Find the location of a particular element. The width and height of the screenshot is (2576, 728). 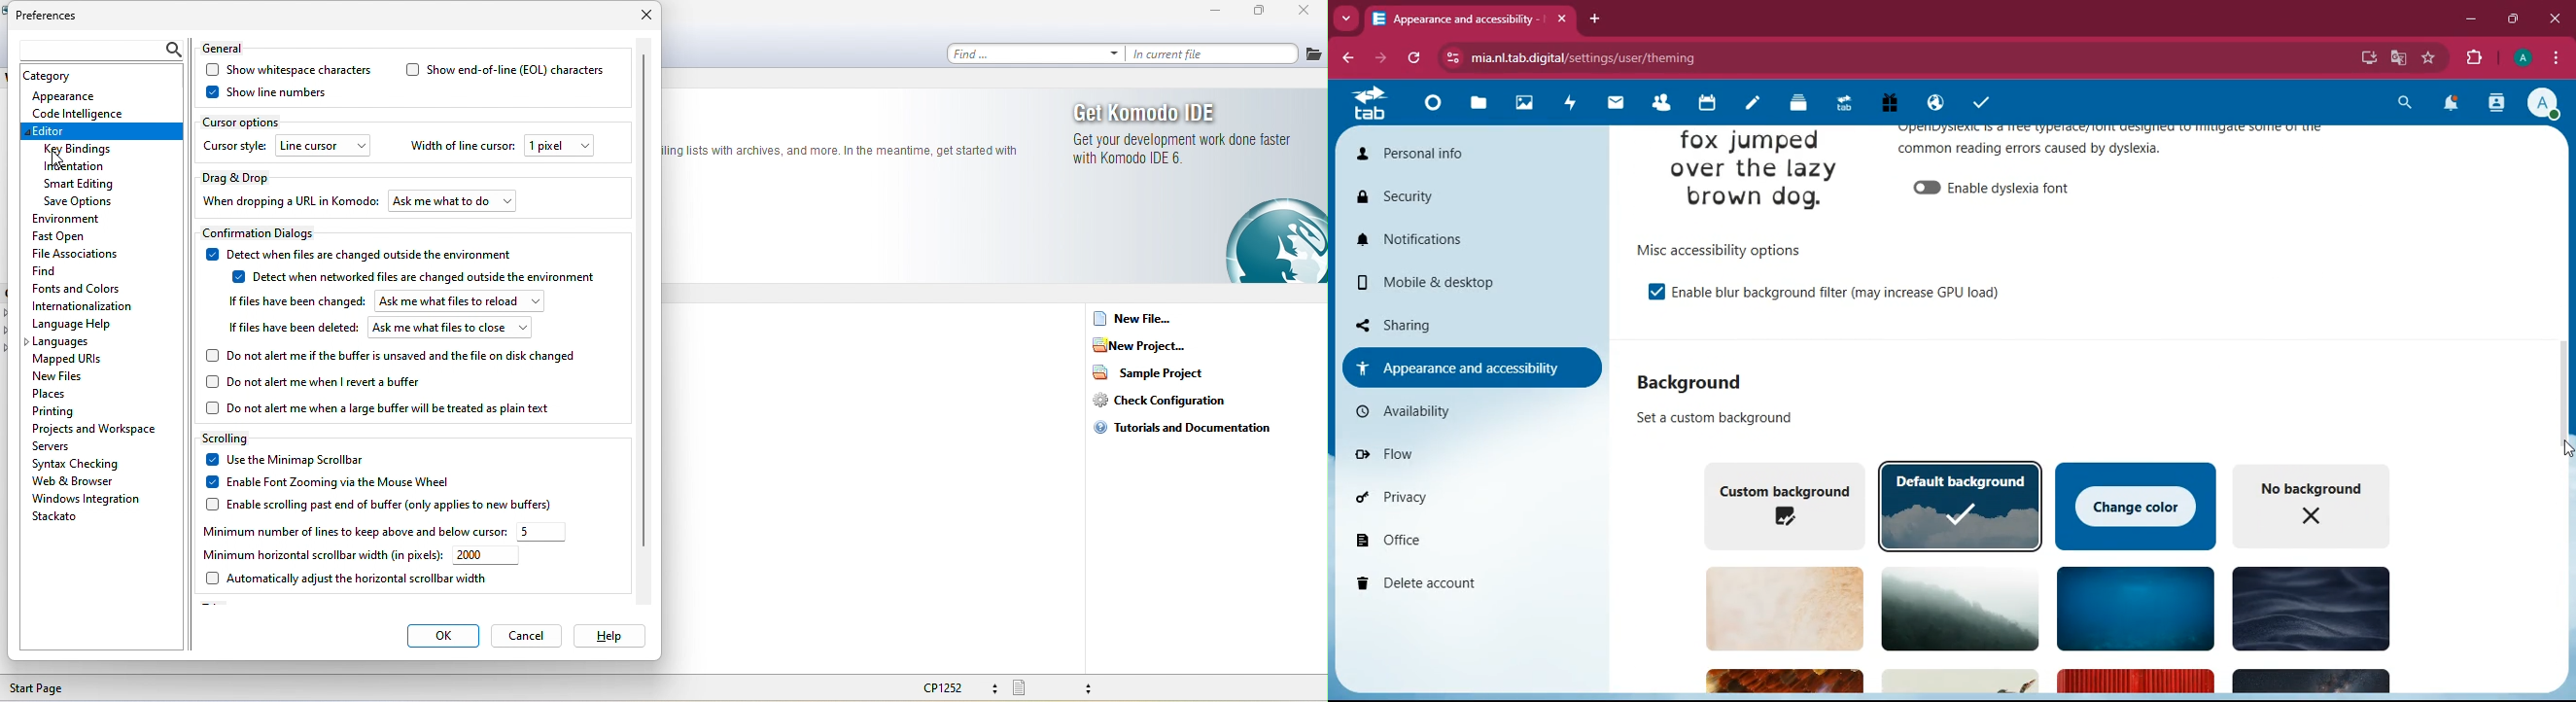

extensions is located at coordinates (2473, 58).